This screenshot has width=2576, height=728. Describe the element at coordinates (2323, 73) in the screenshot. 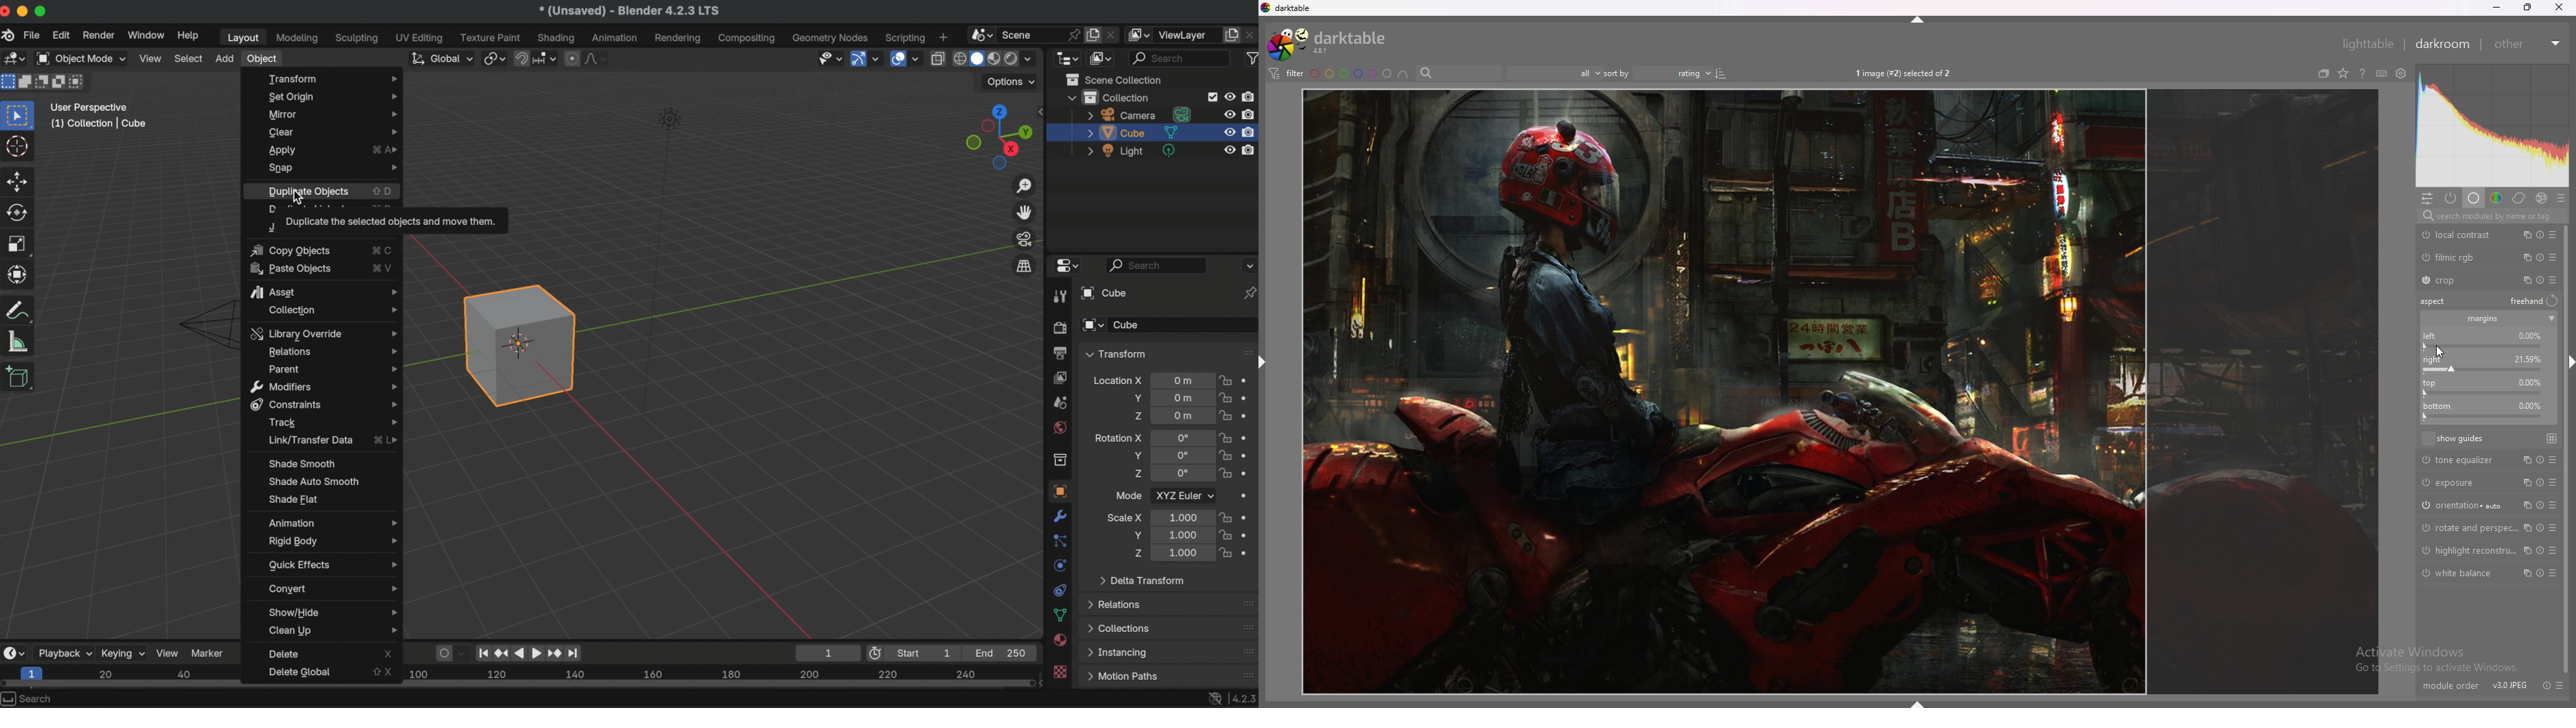

I see `collapse grouped images` at that location.